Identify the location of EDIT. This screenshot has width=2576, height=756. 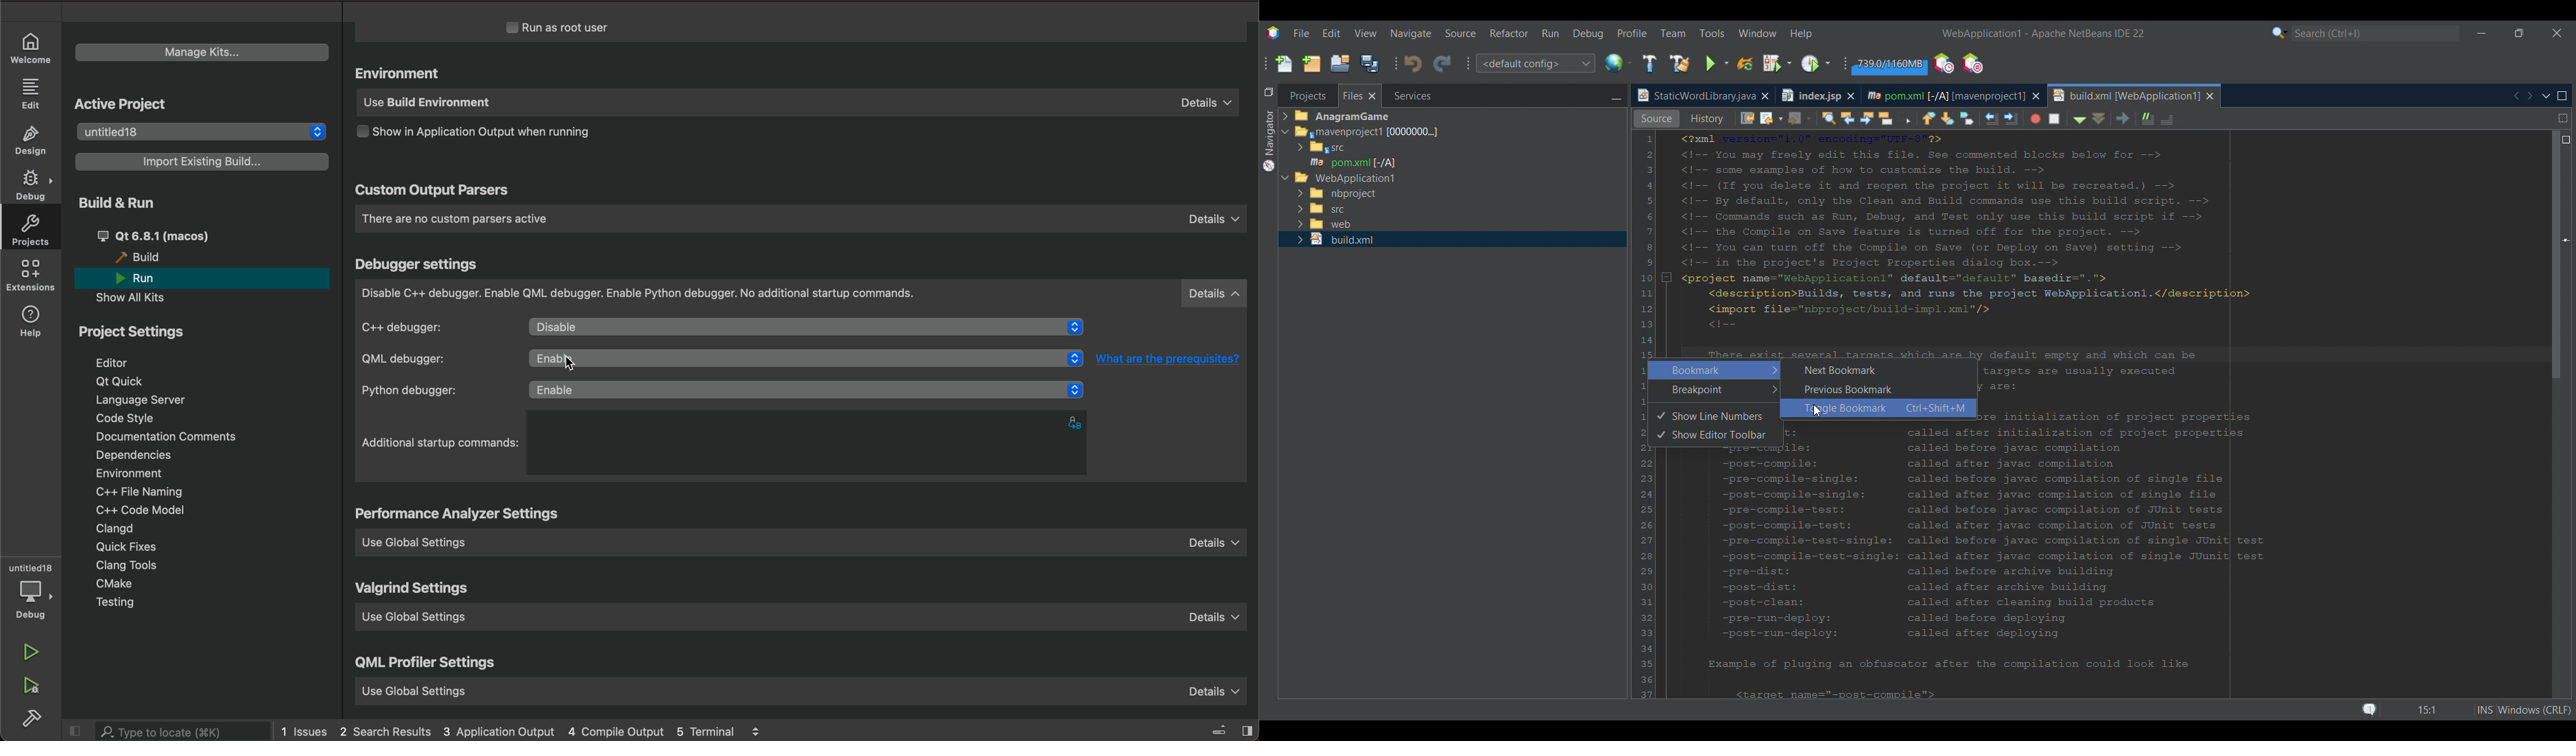
(32, 93).